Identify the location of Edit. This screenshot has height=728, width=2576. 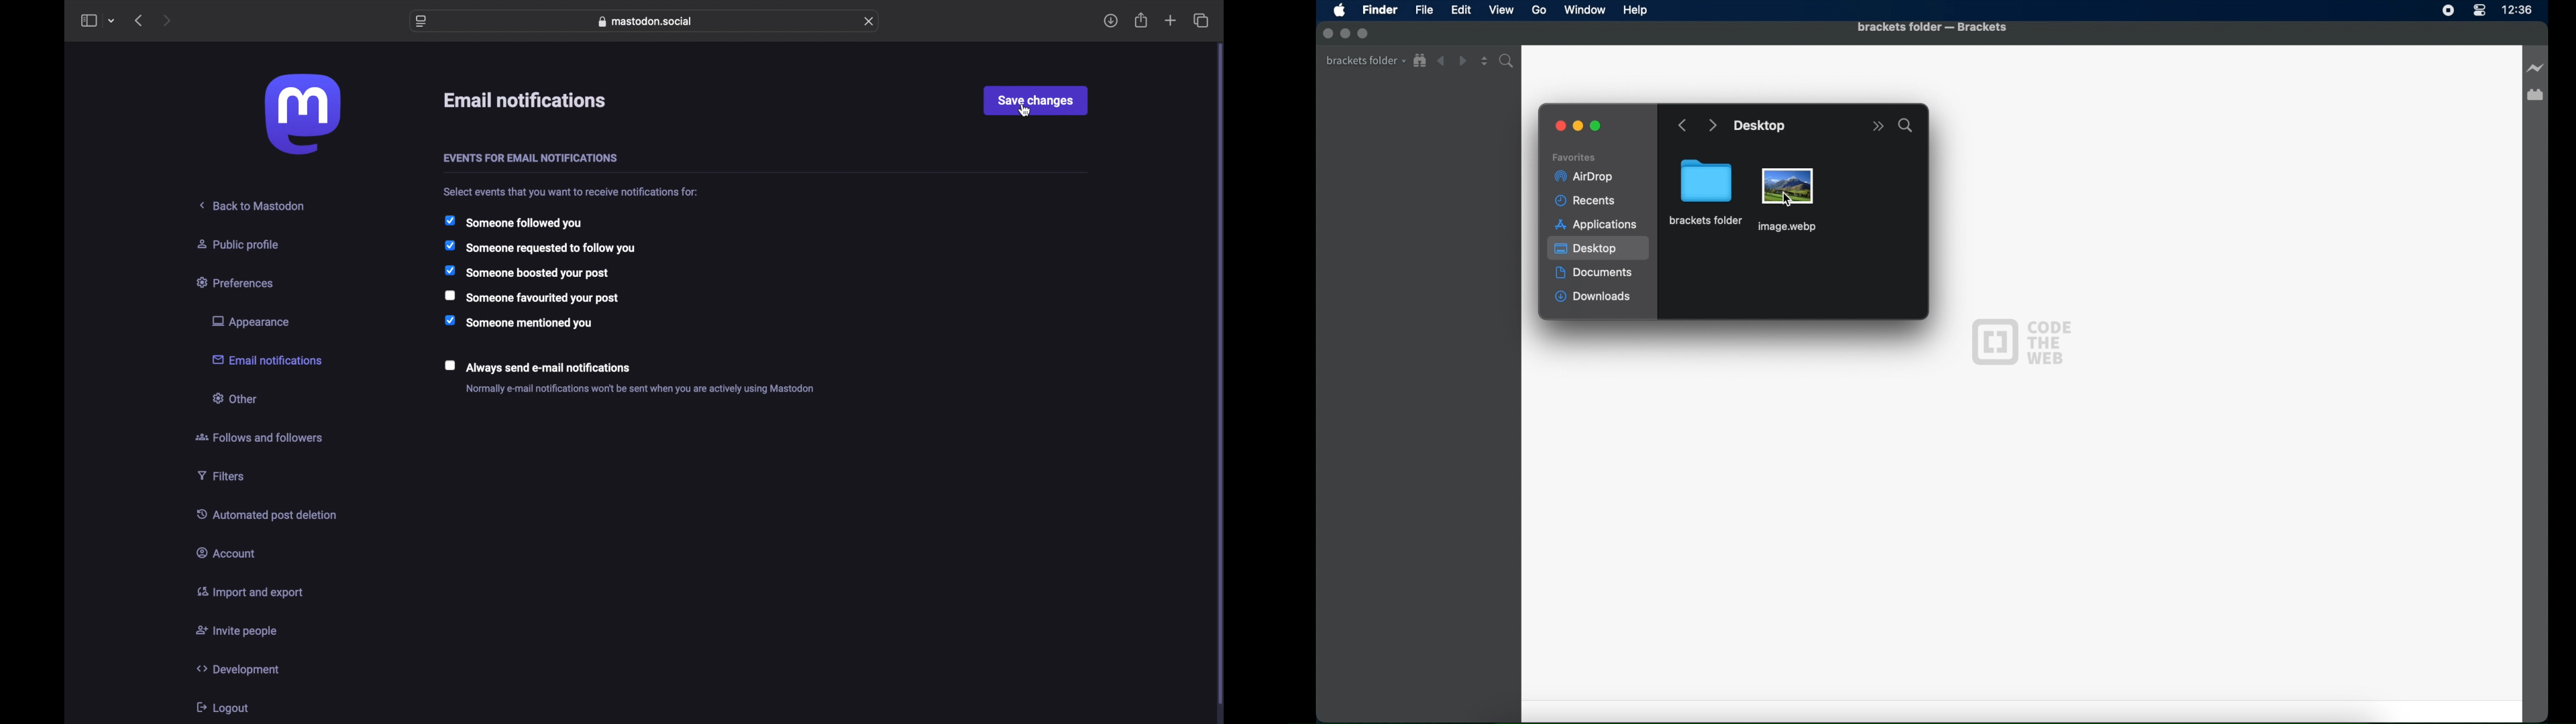
(1461, 11).